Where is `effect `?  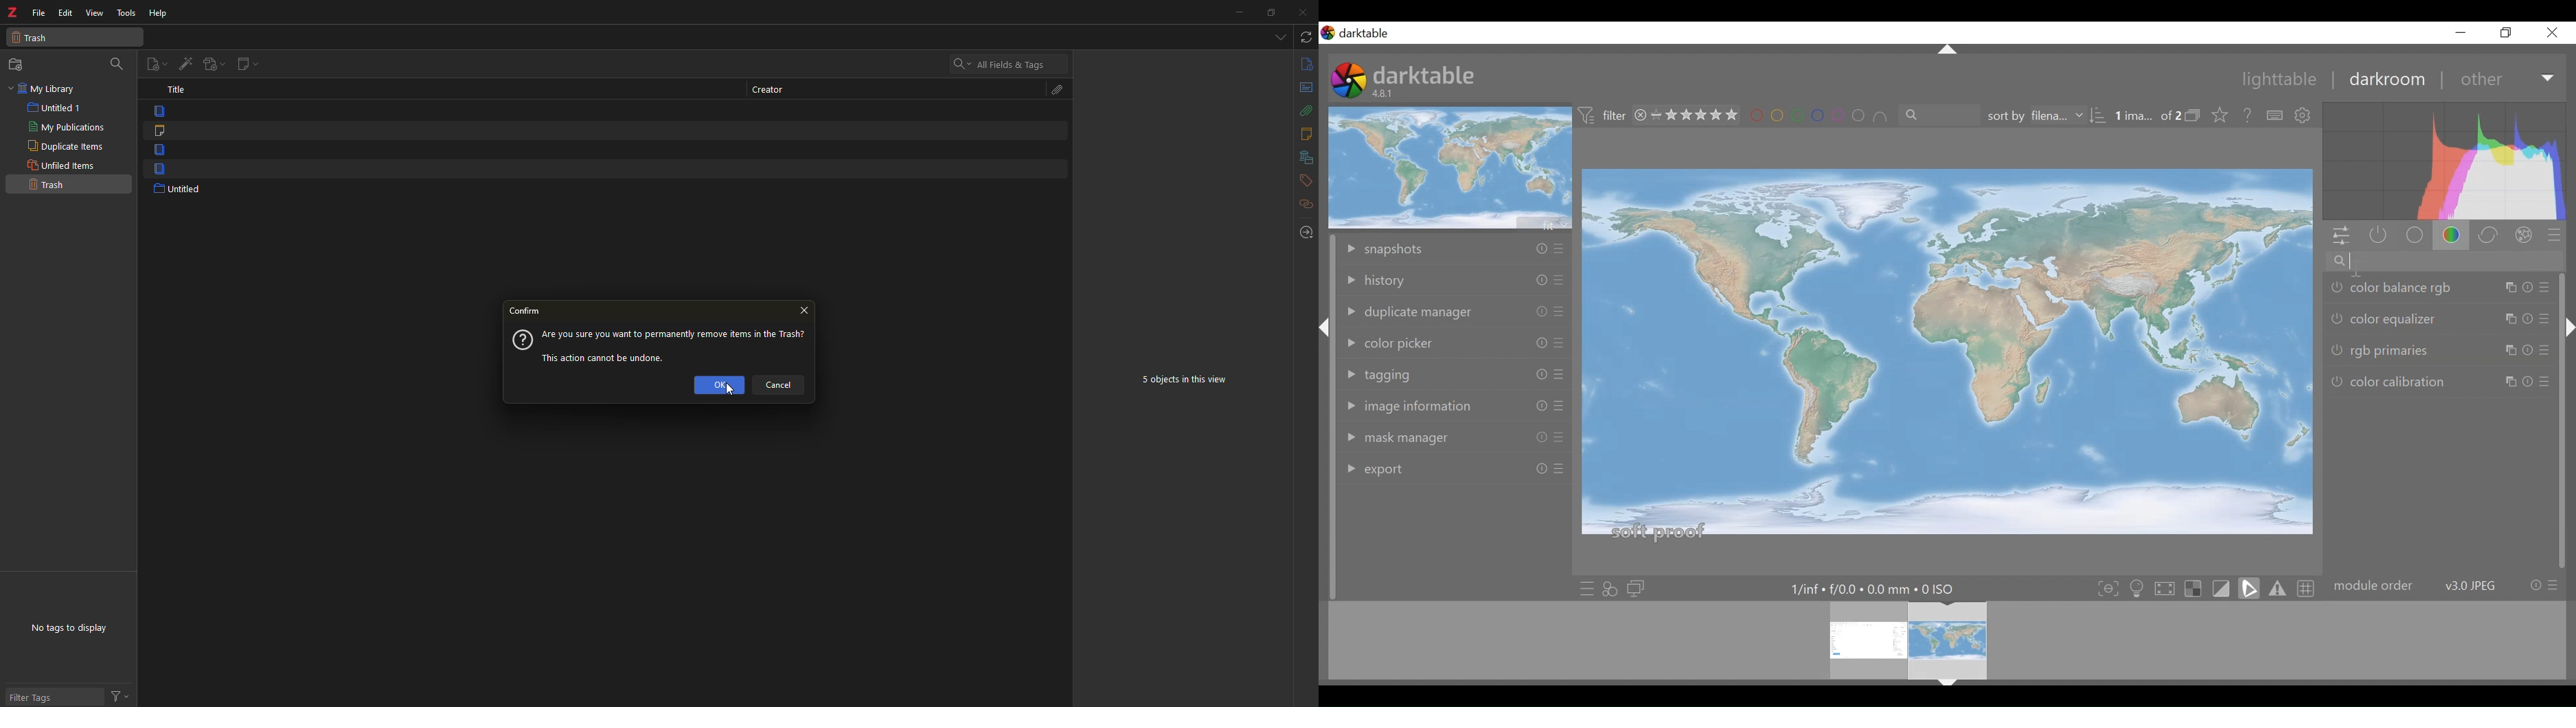
effect  is located at coordinates (2527, 237).